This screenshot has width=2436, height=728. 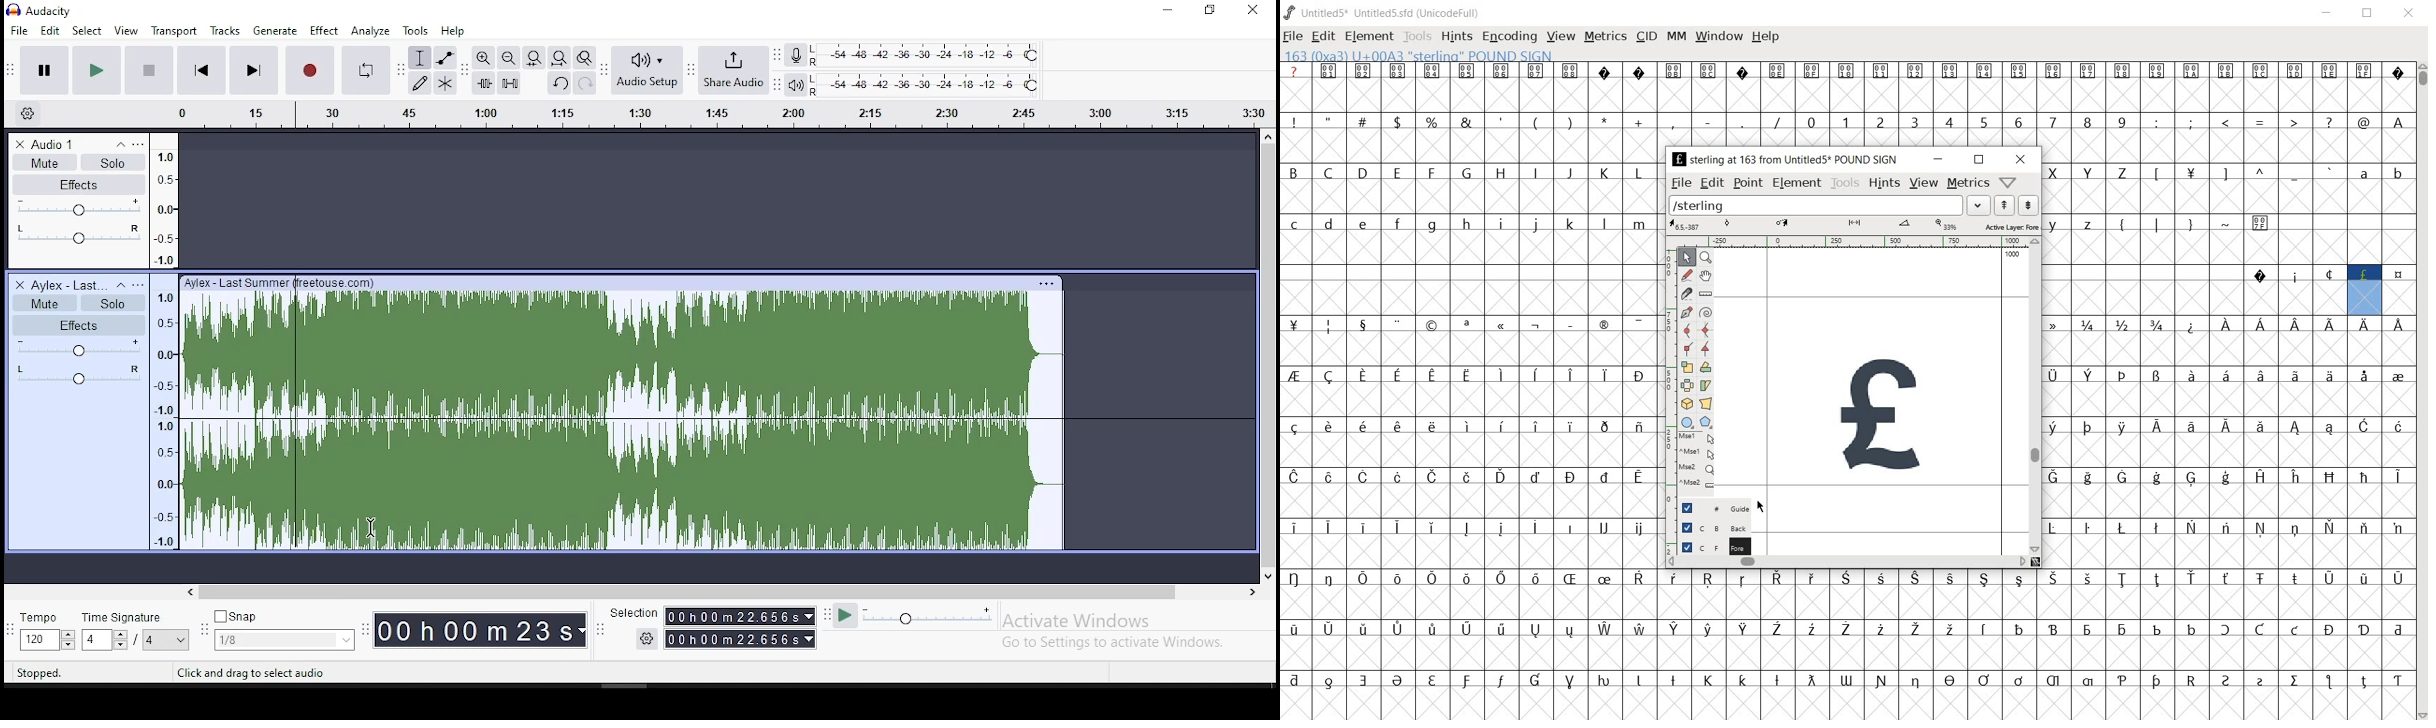 I want to click on redo, so click(x=585, y=83).